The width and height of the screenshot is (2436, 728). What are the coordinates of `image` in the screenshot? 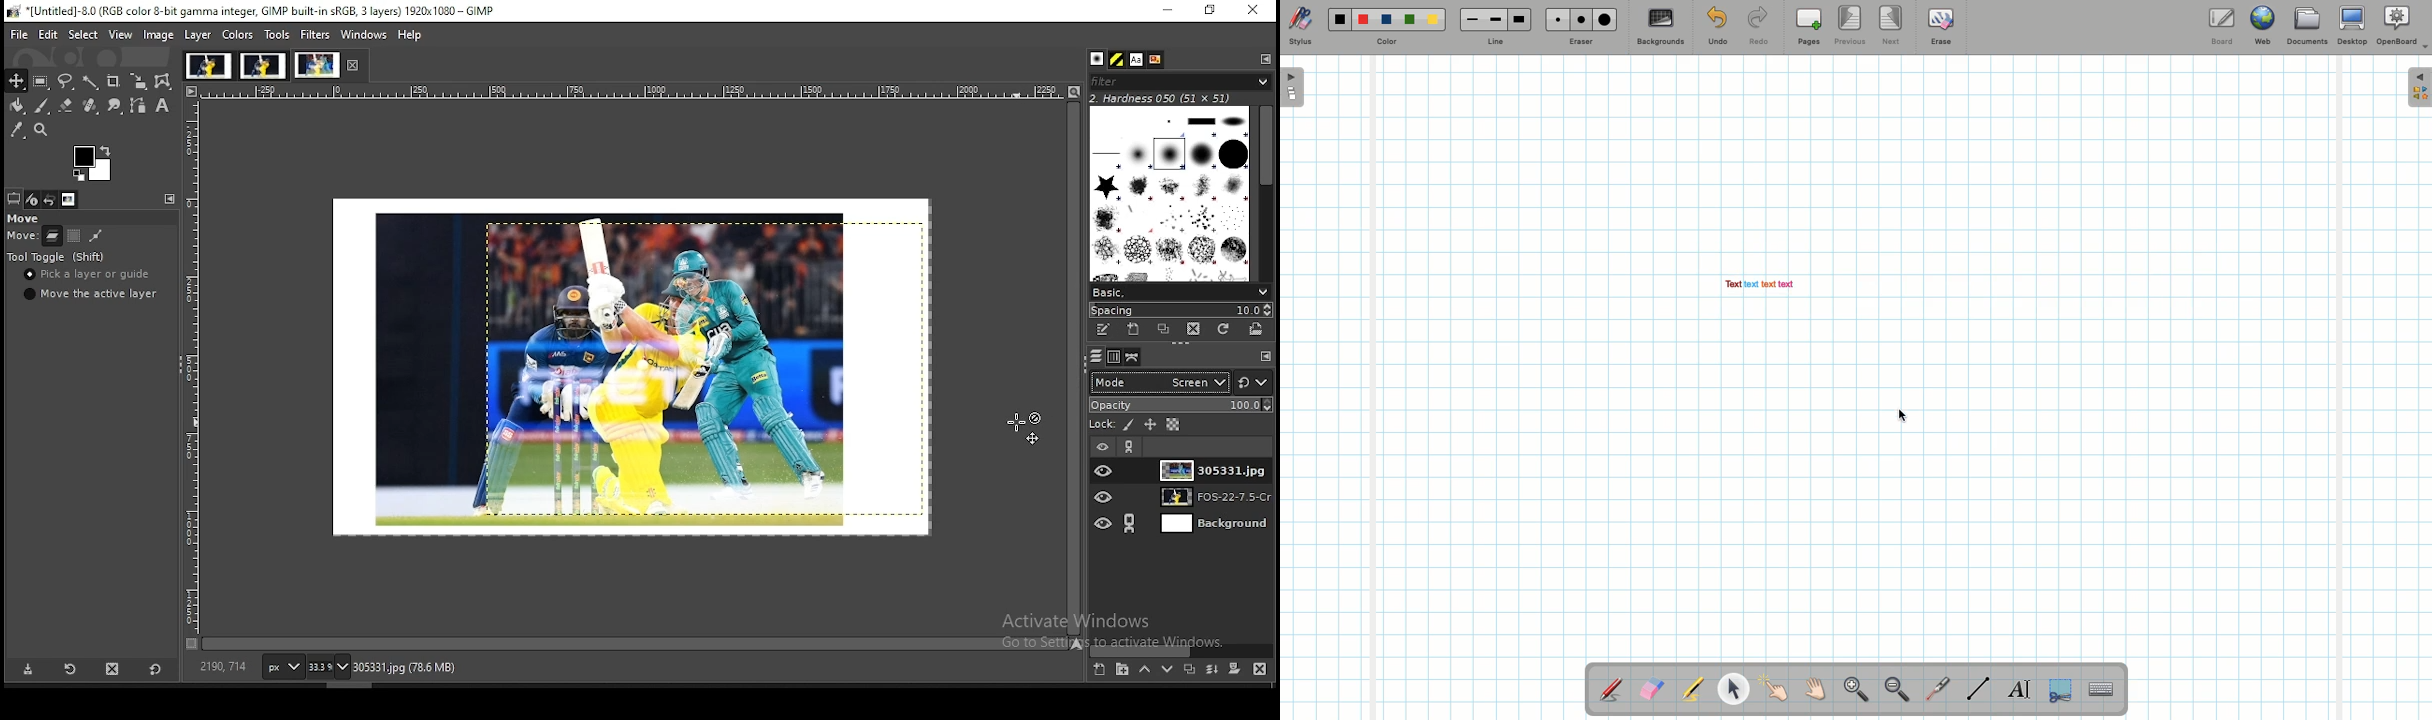 It's located at (263, 64).